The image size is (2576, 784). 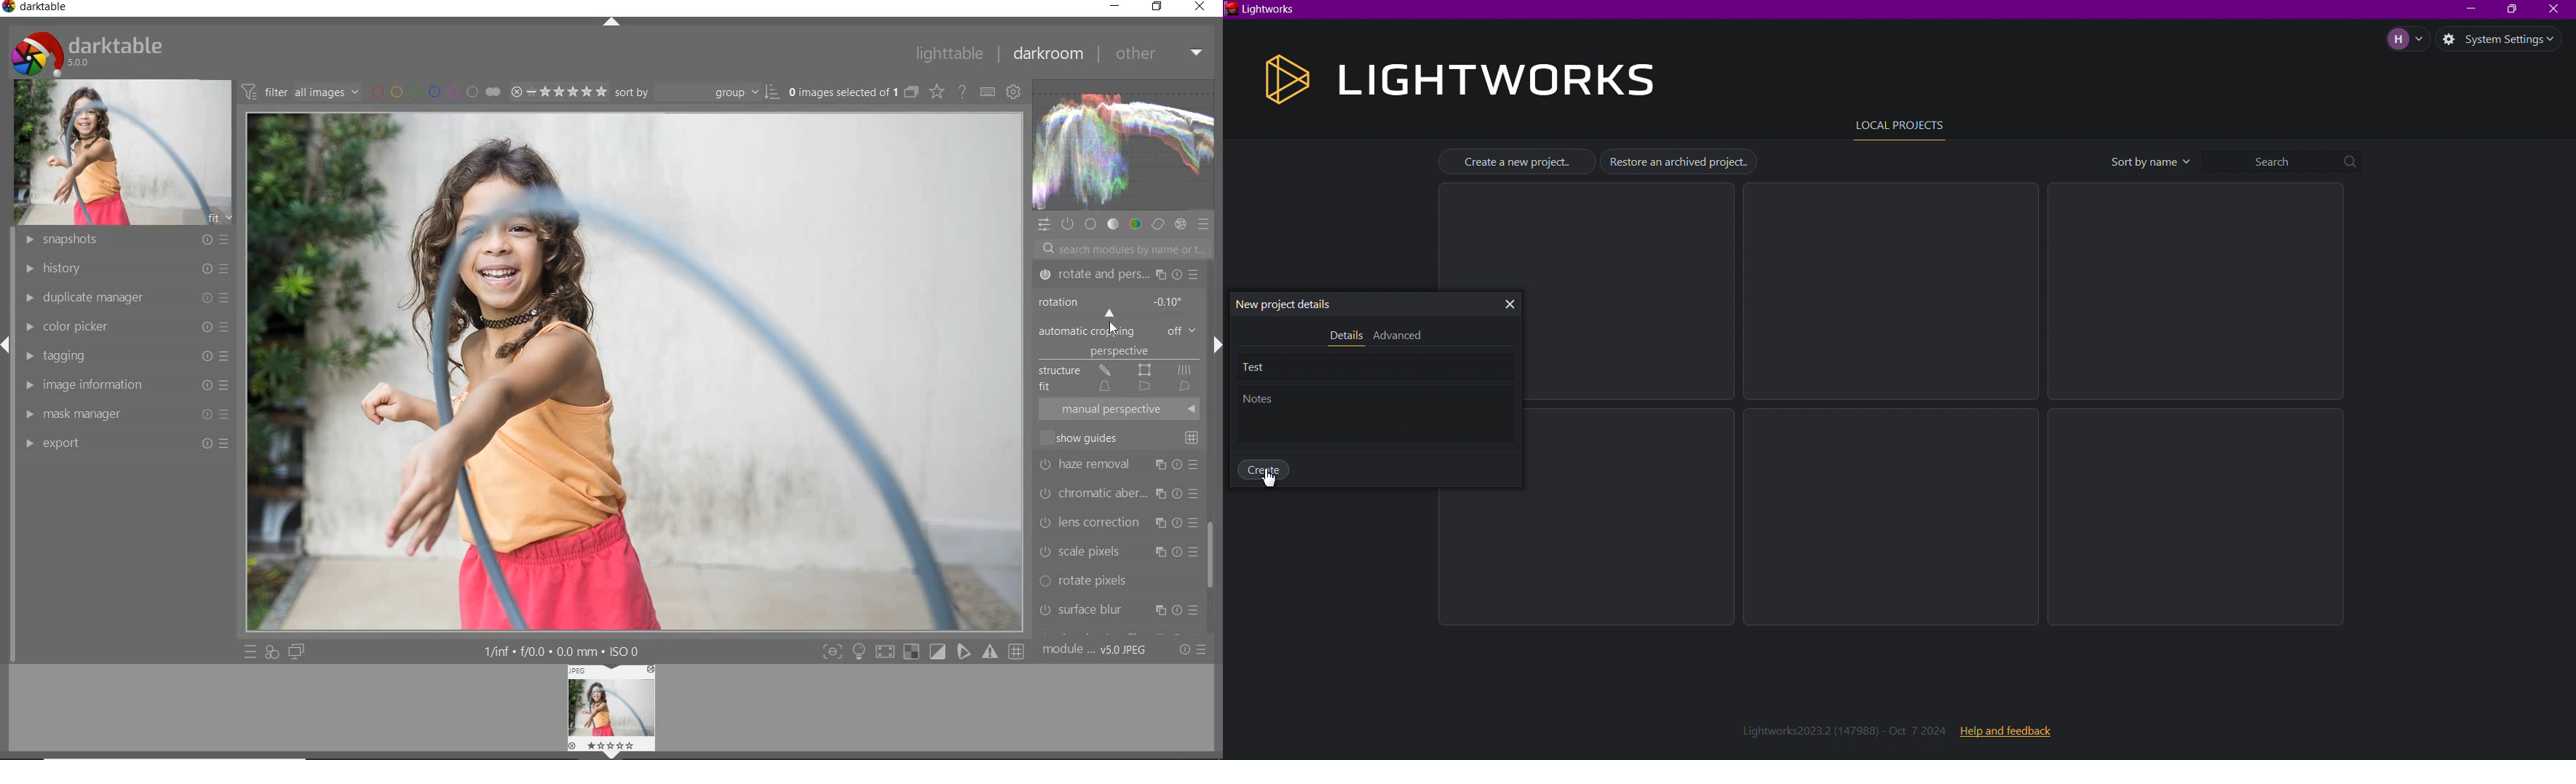 I want to click on sort, so click(x=697, y=91).